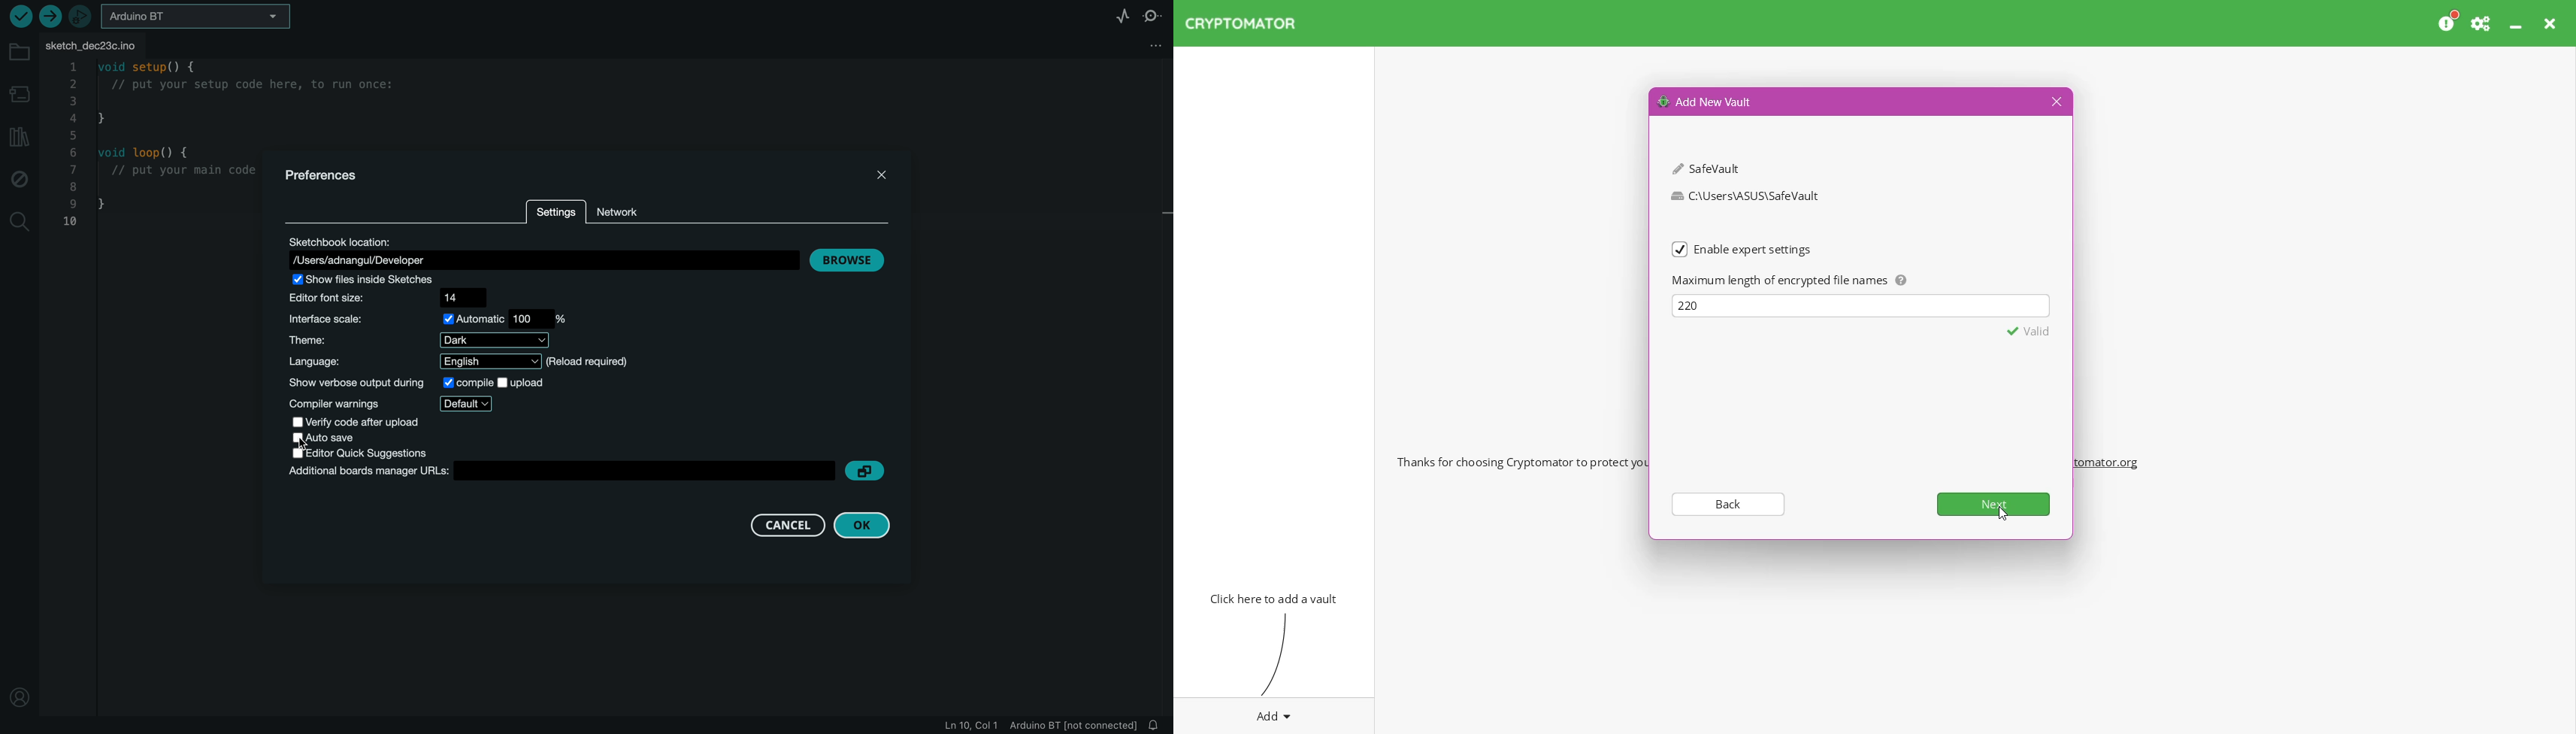  I want to click on warnings, so click(392, 402).